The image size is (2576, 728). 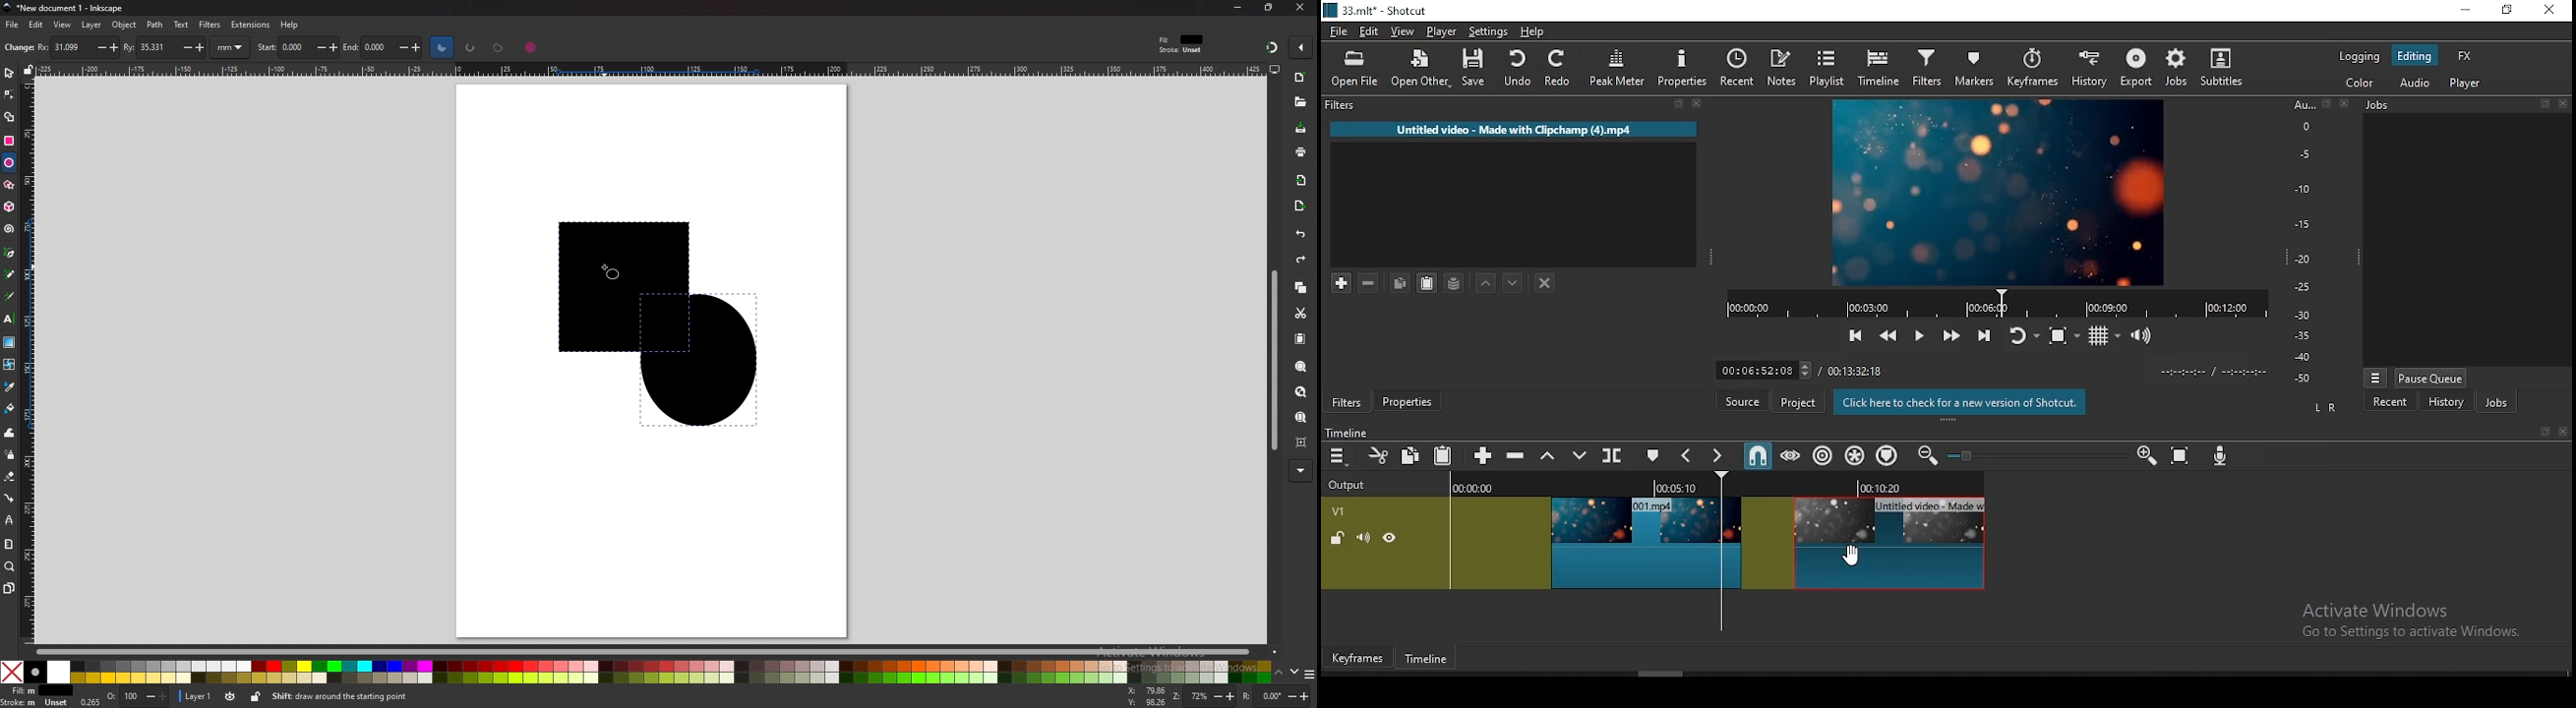 What do you see at coordinates (471, 47) in the screenshot?
I see `arc` at bounding box center [471, 47].